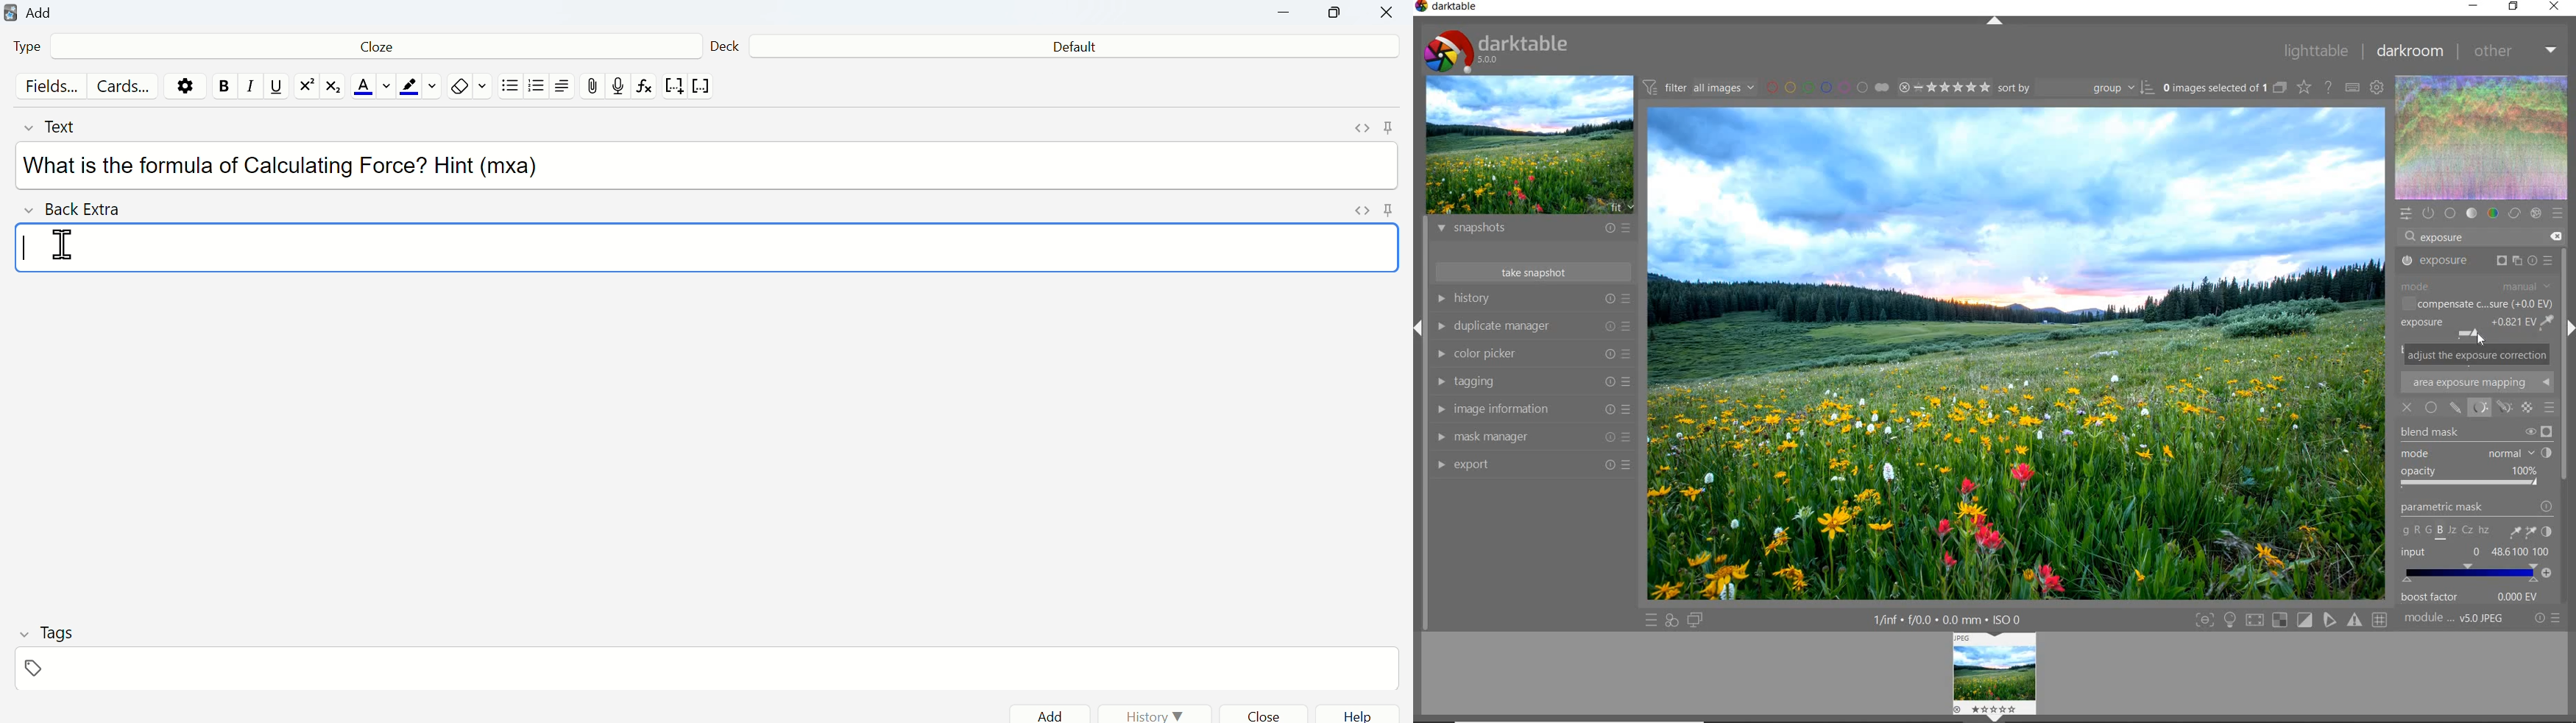  I want to click on Numbered list, so click(538, 88).